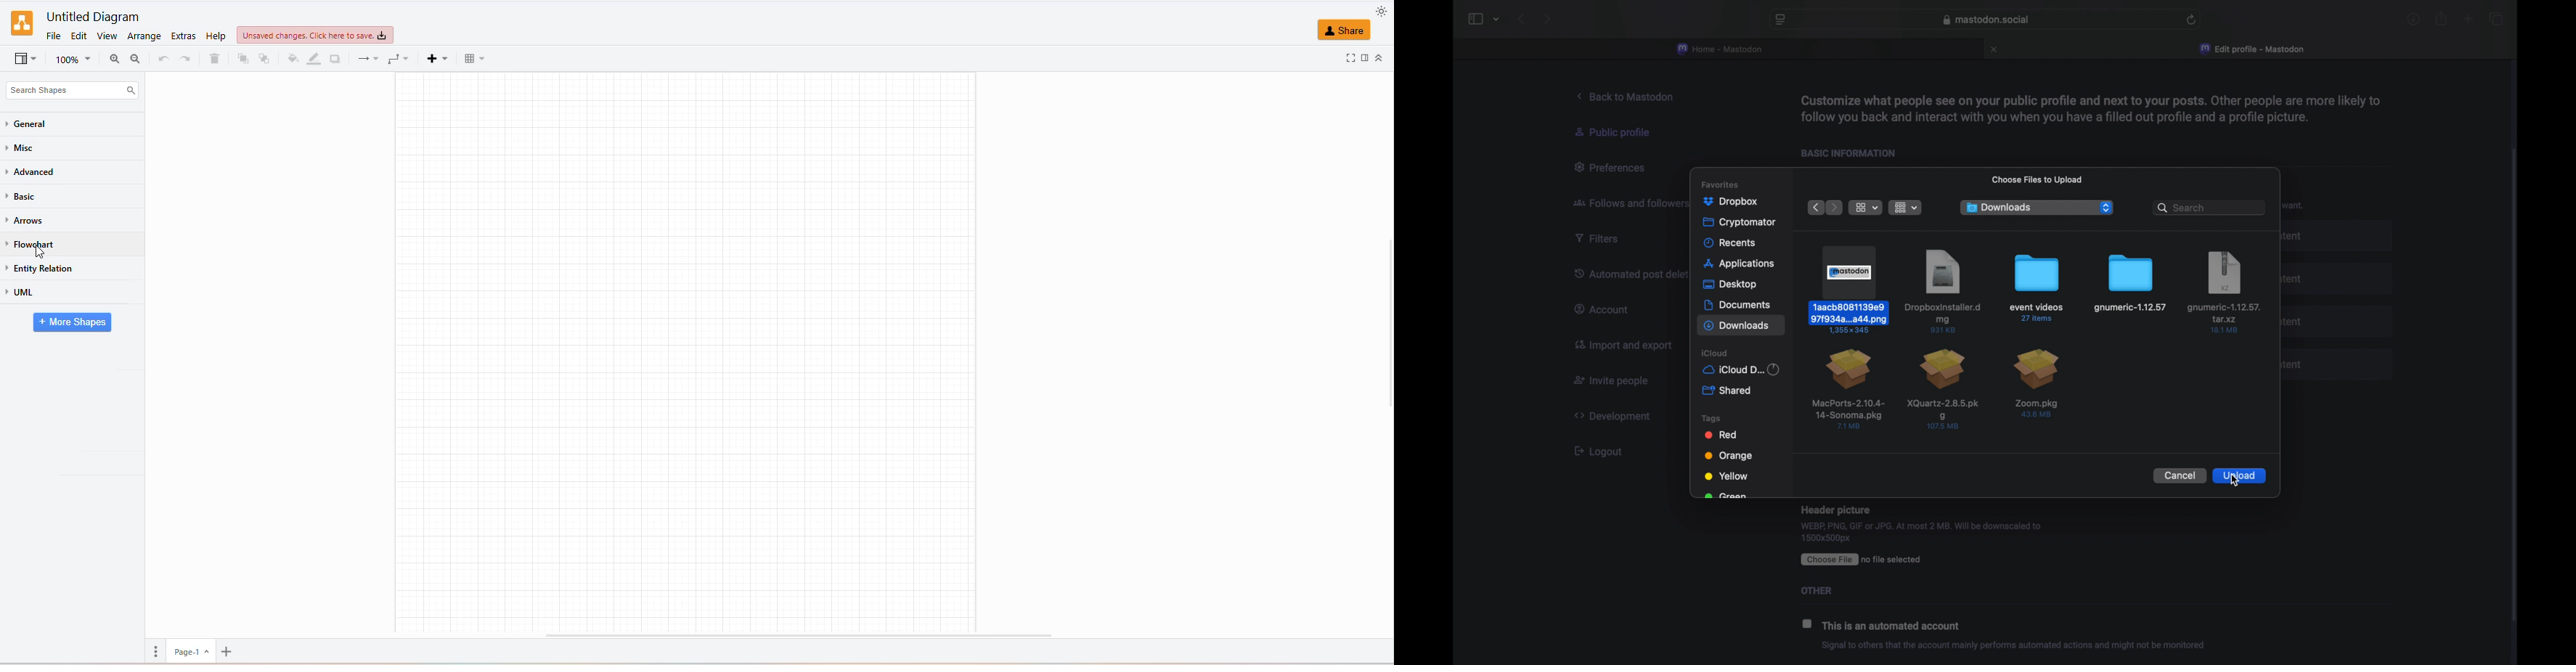  Describe the element at coordinates (34, 173) in the screenshot. I see `ADVANCED` at that location.